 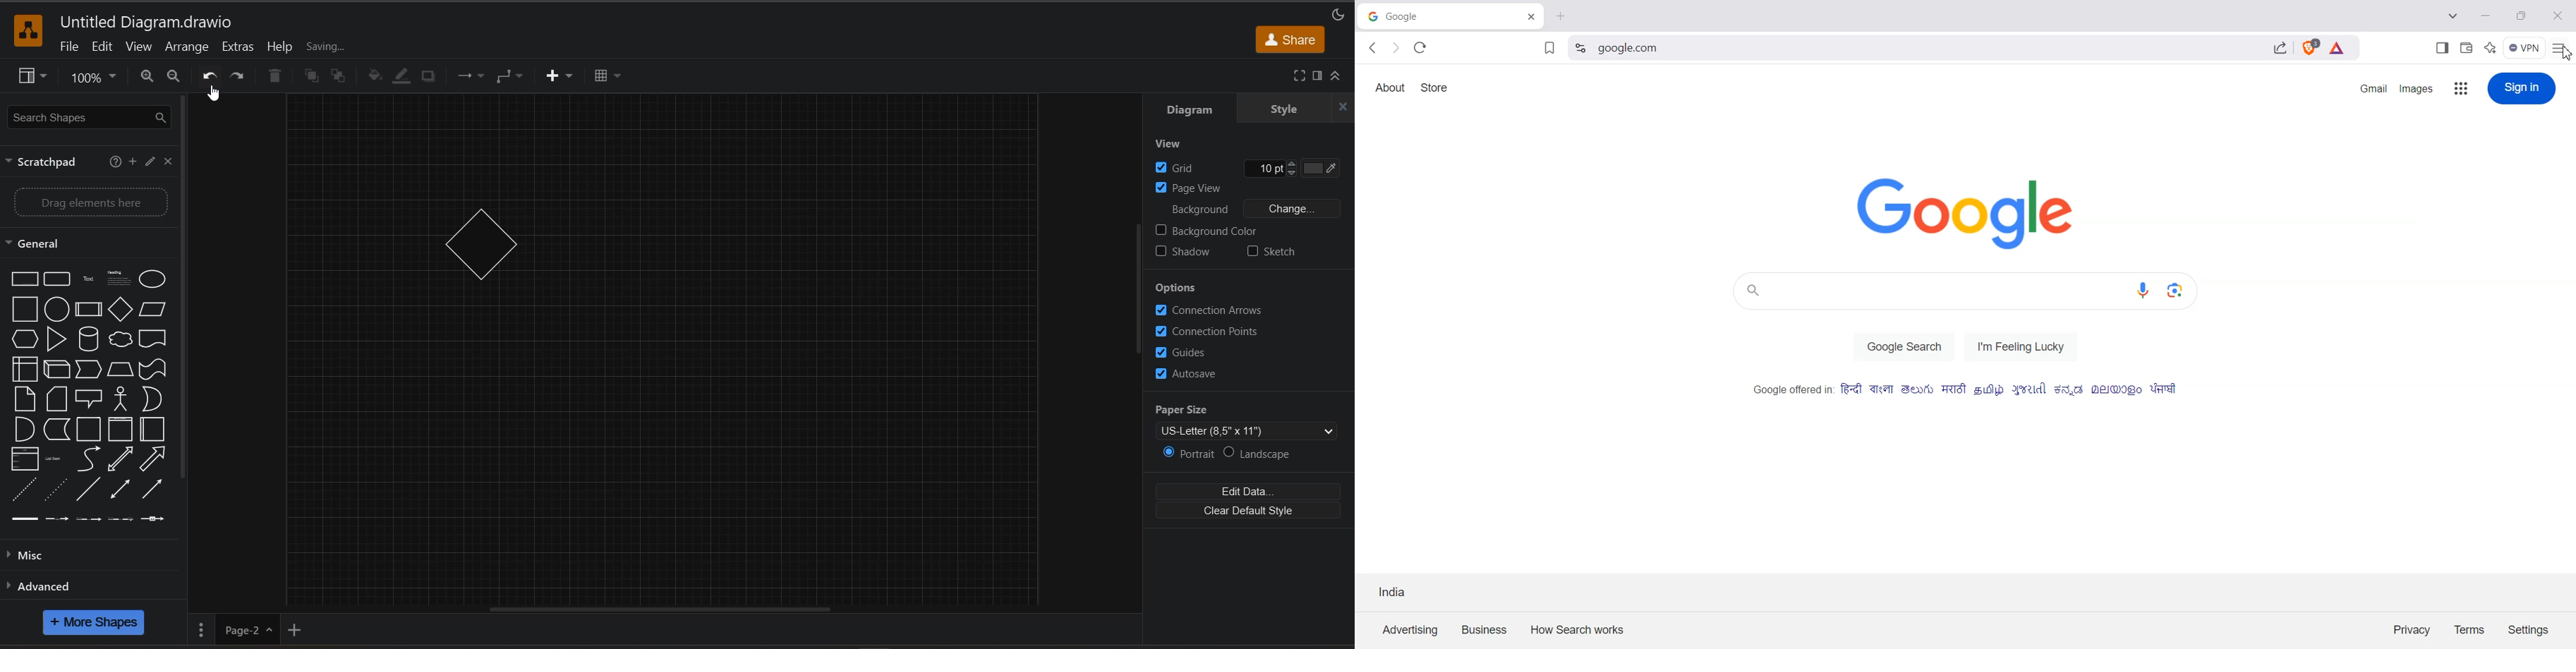 I want to click on Documents, so click(x=153, y=339).